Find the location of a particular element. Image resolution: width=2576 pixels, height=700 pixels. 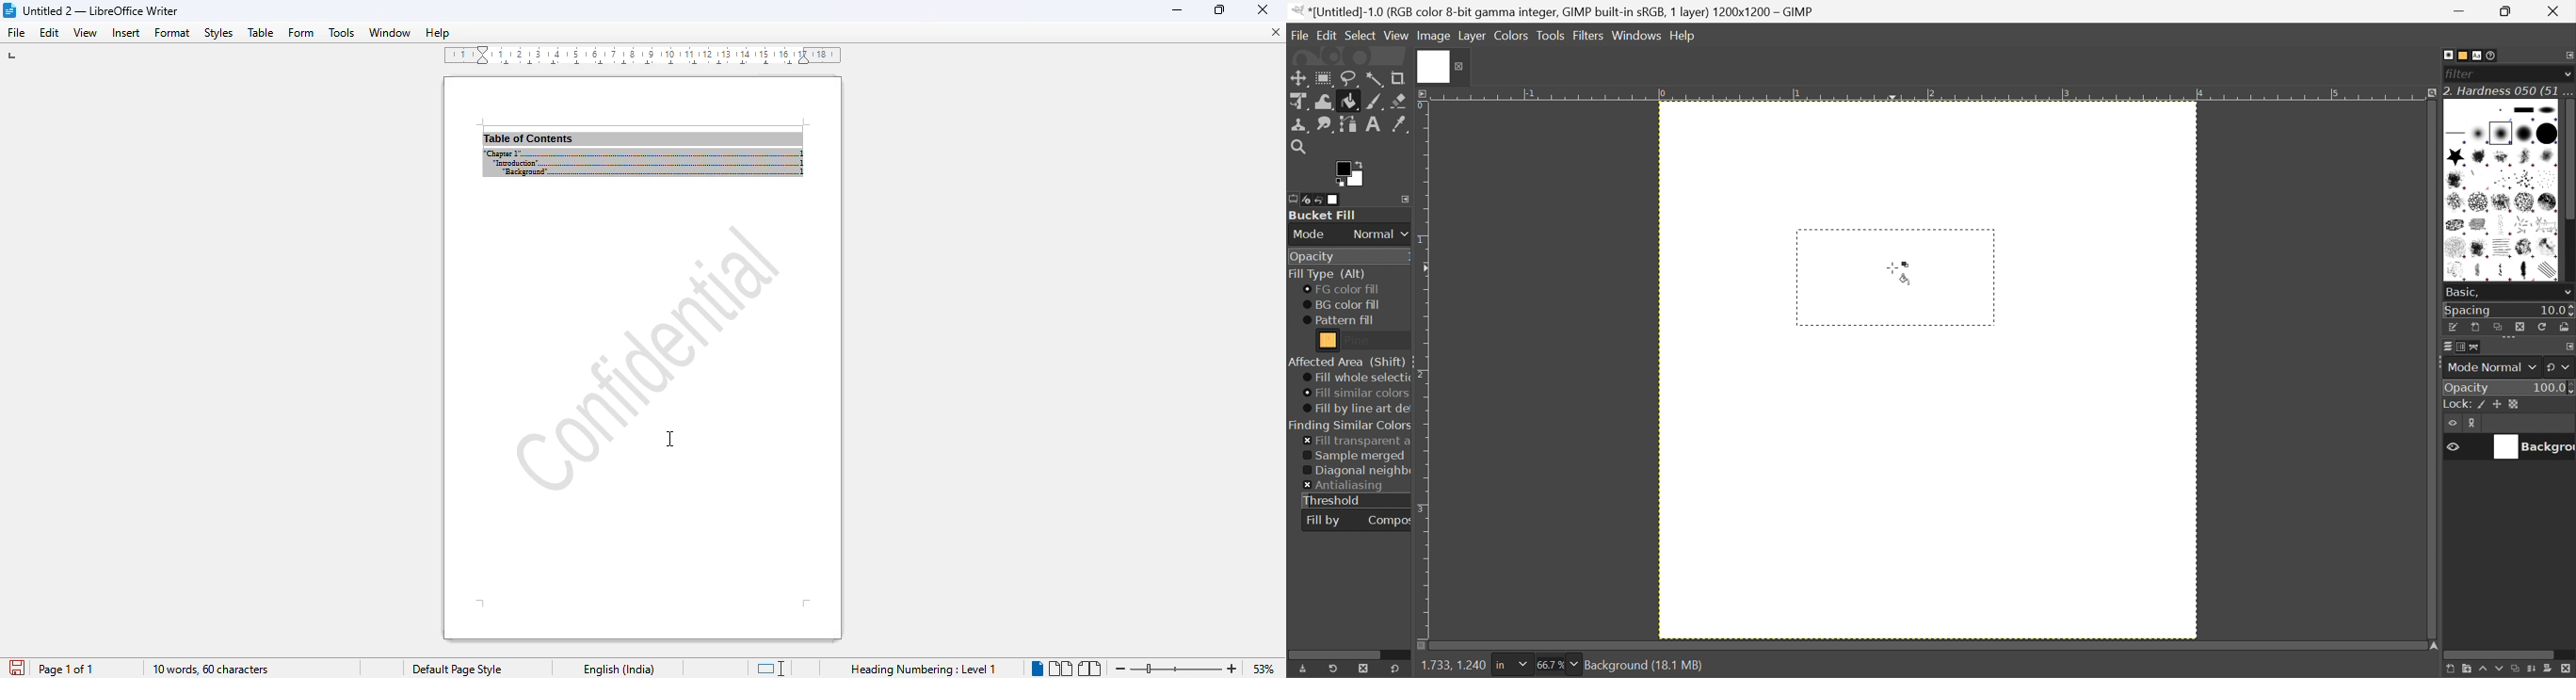

Add a mask that allows non-destructive editing of transparency. is located at coordinates (2548, 670).